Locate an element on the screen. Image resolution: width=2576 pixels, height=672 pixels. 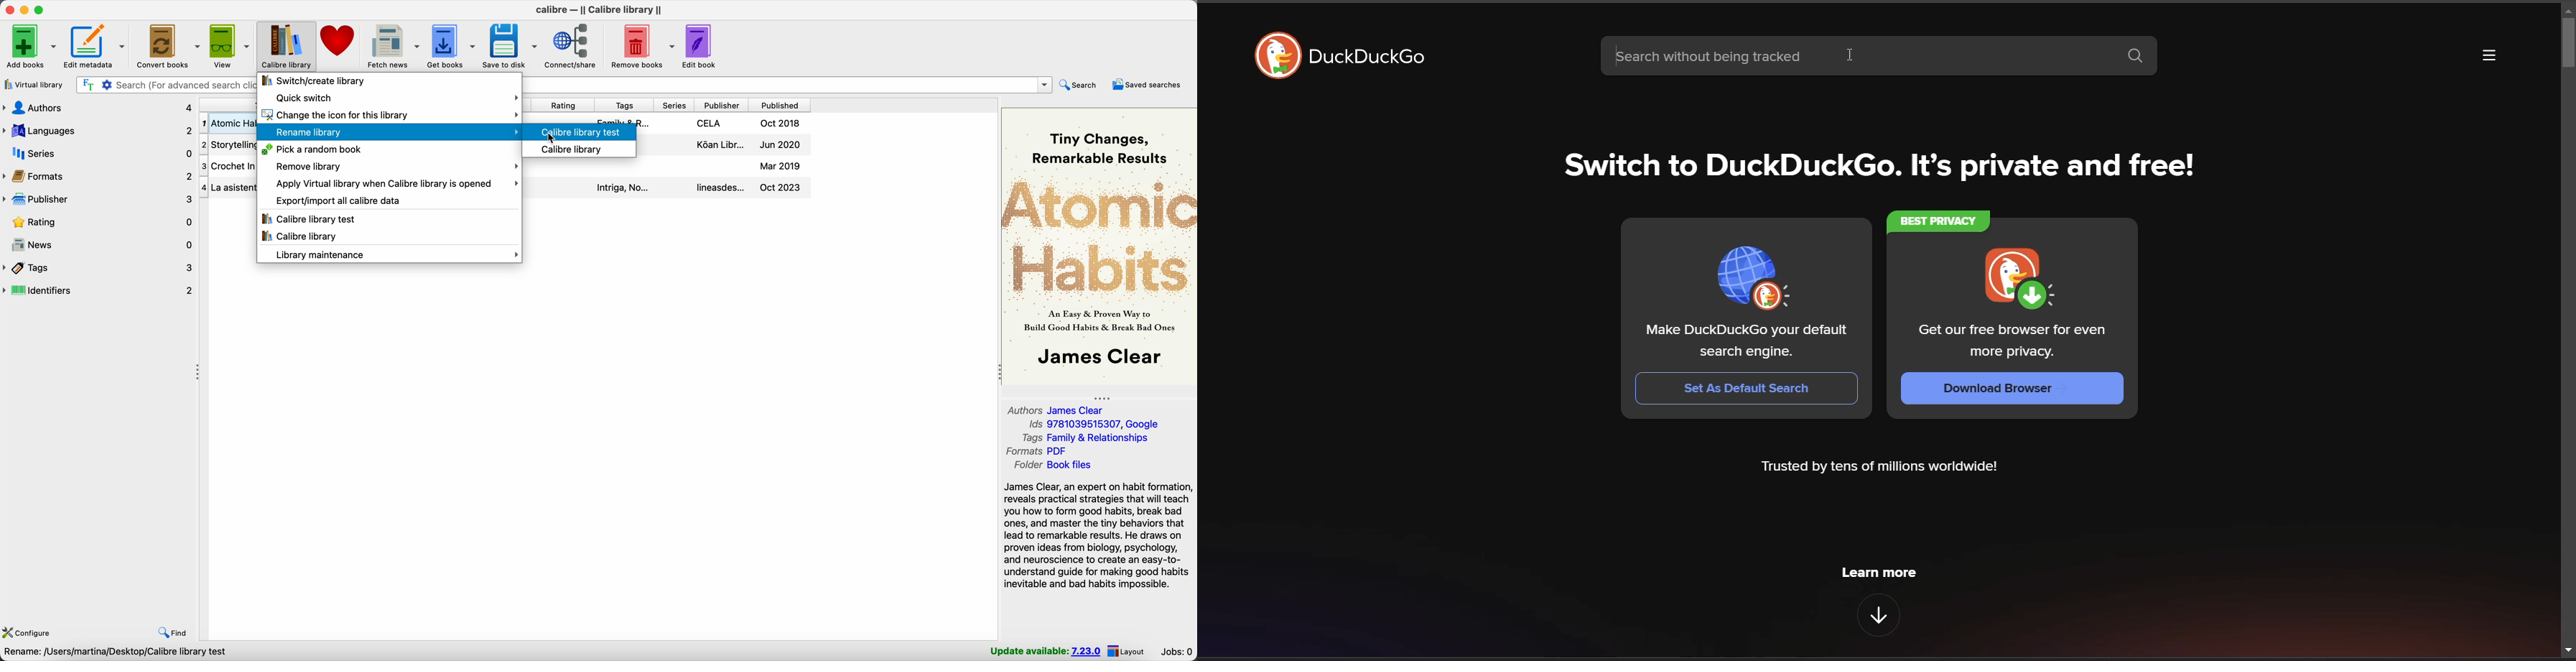
folder Book files is located at coordinates (1063, 465).